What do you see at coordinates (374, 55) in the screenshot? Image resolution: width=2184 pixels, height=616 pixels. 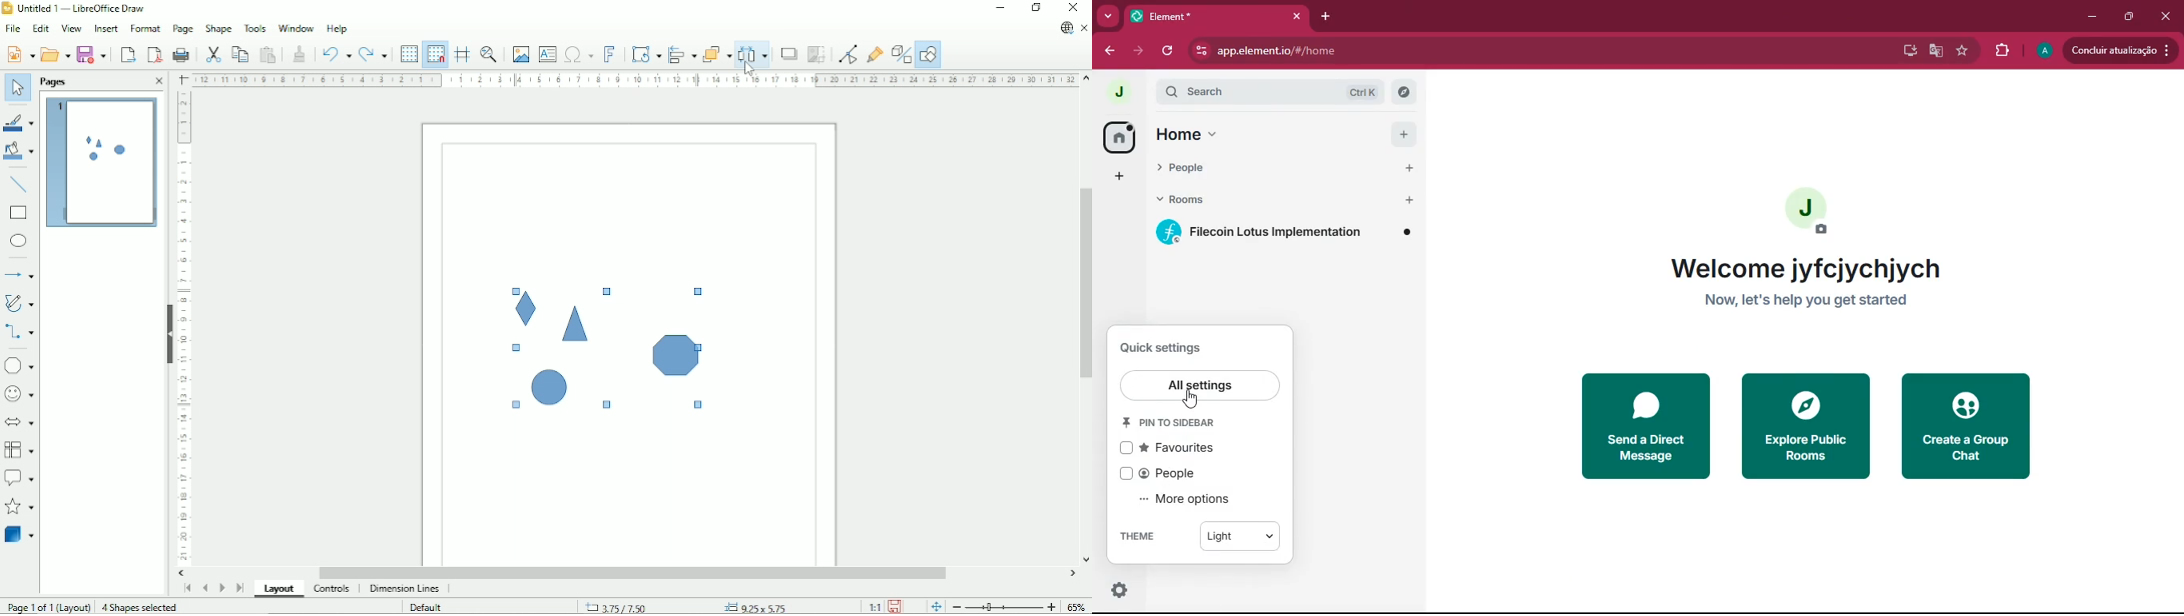 I see `Redo` at bounding box center [374, 55].